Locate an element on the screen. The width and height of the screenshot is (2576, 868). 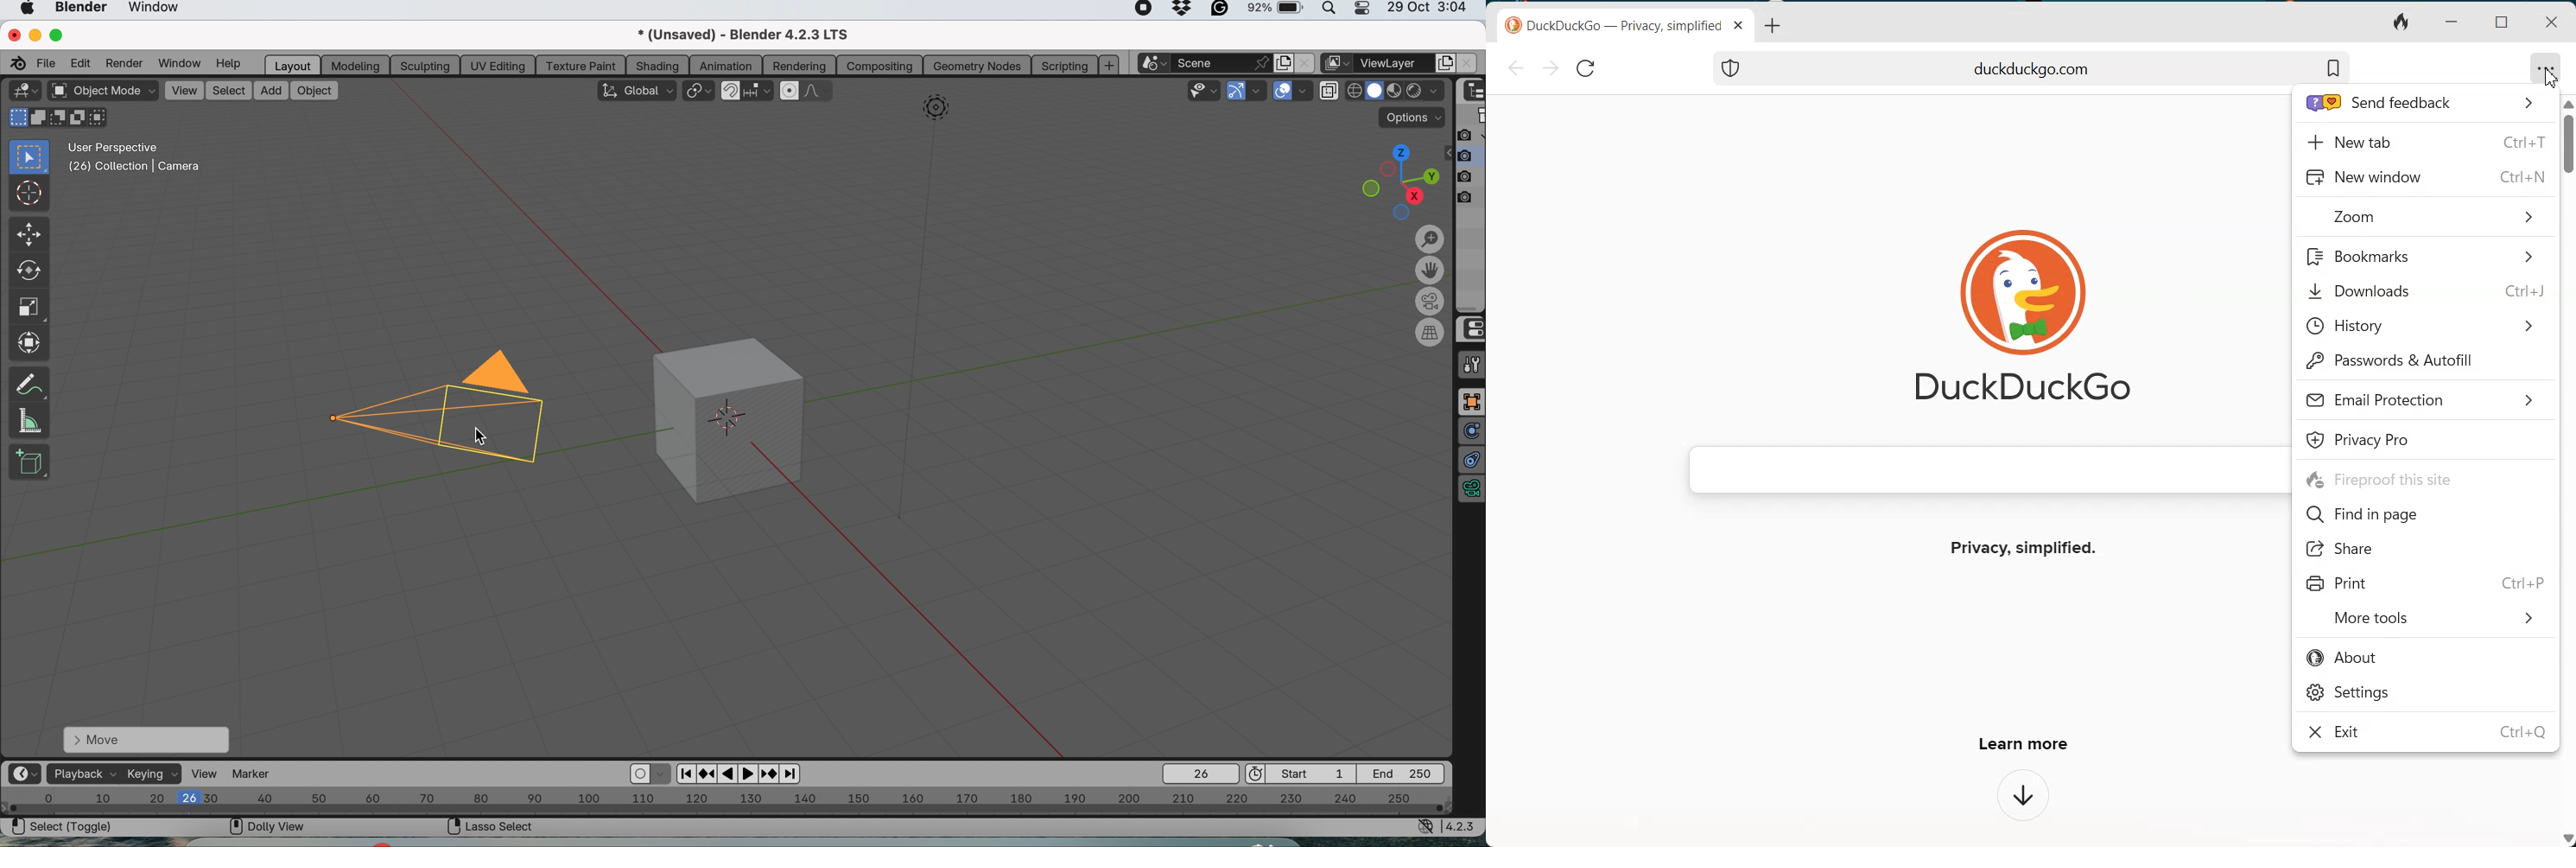
constraint is located at coordinates (1472, 461).